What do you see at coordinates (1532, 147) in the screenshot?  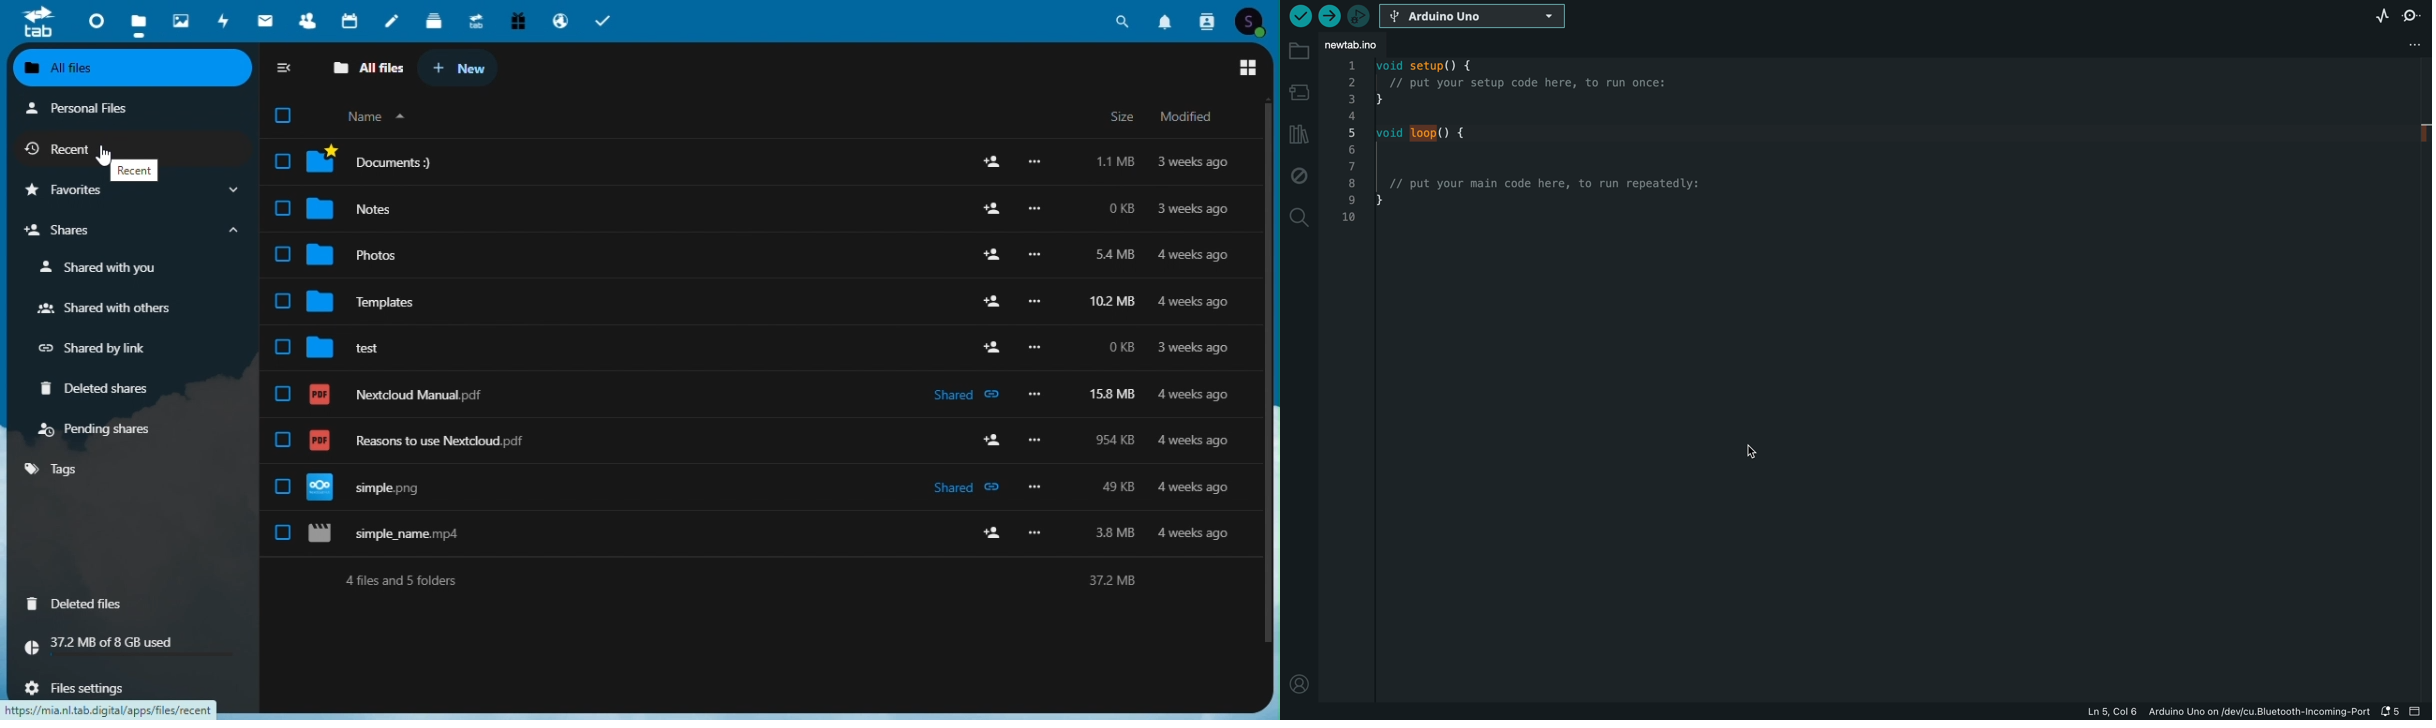 I see `code` at bounding box center [1532, 147].